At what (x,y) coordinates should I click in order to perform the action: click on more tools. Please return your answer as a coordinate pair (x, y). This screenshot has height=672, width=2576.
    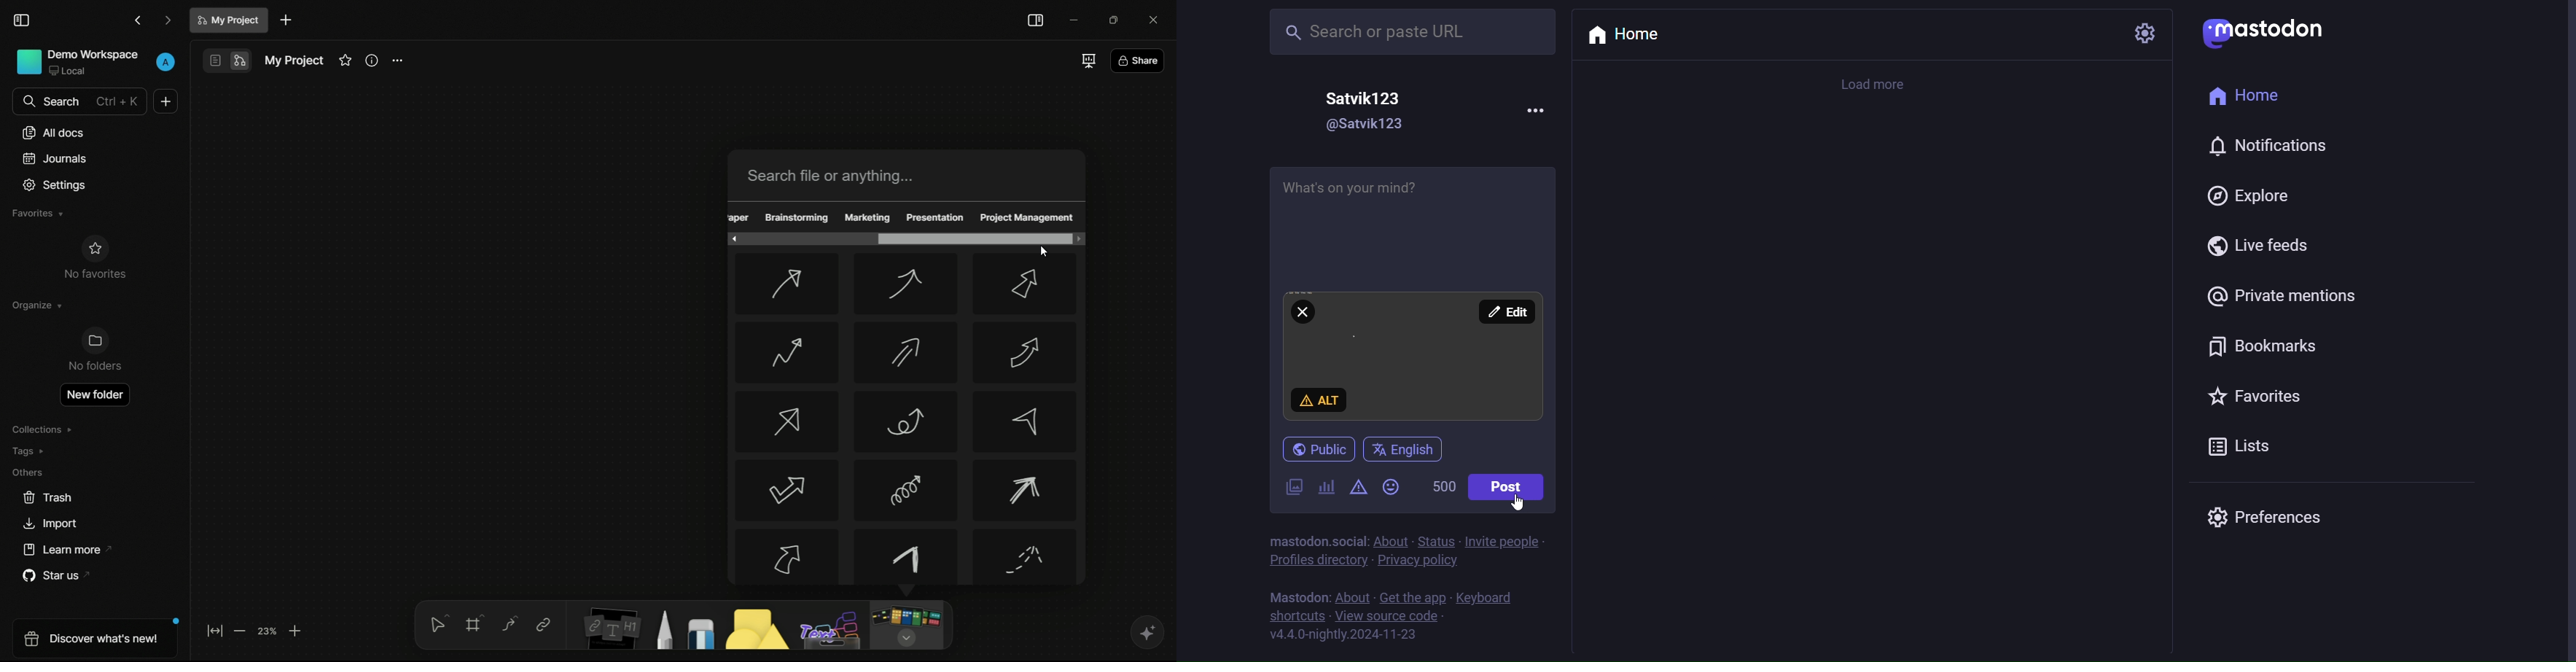
    Looking at the image, I should click on (906, 626).